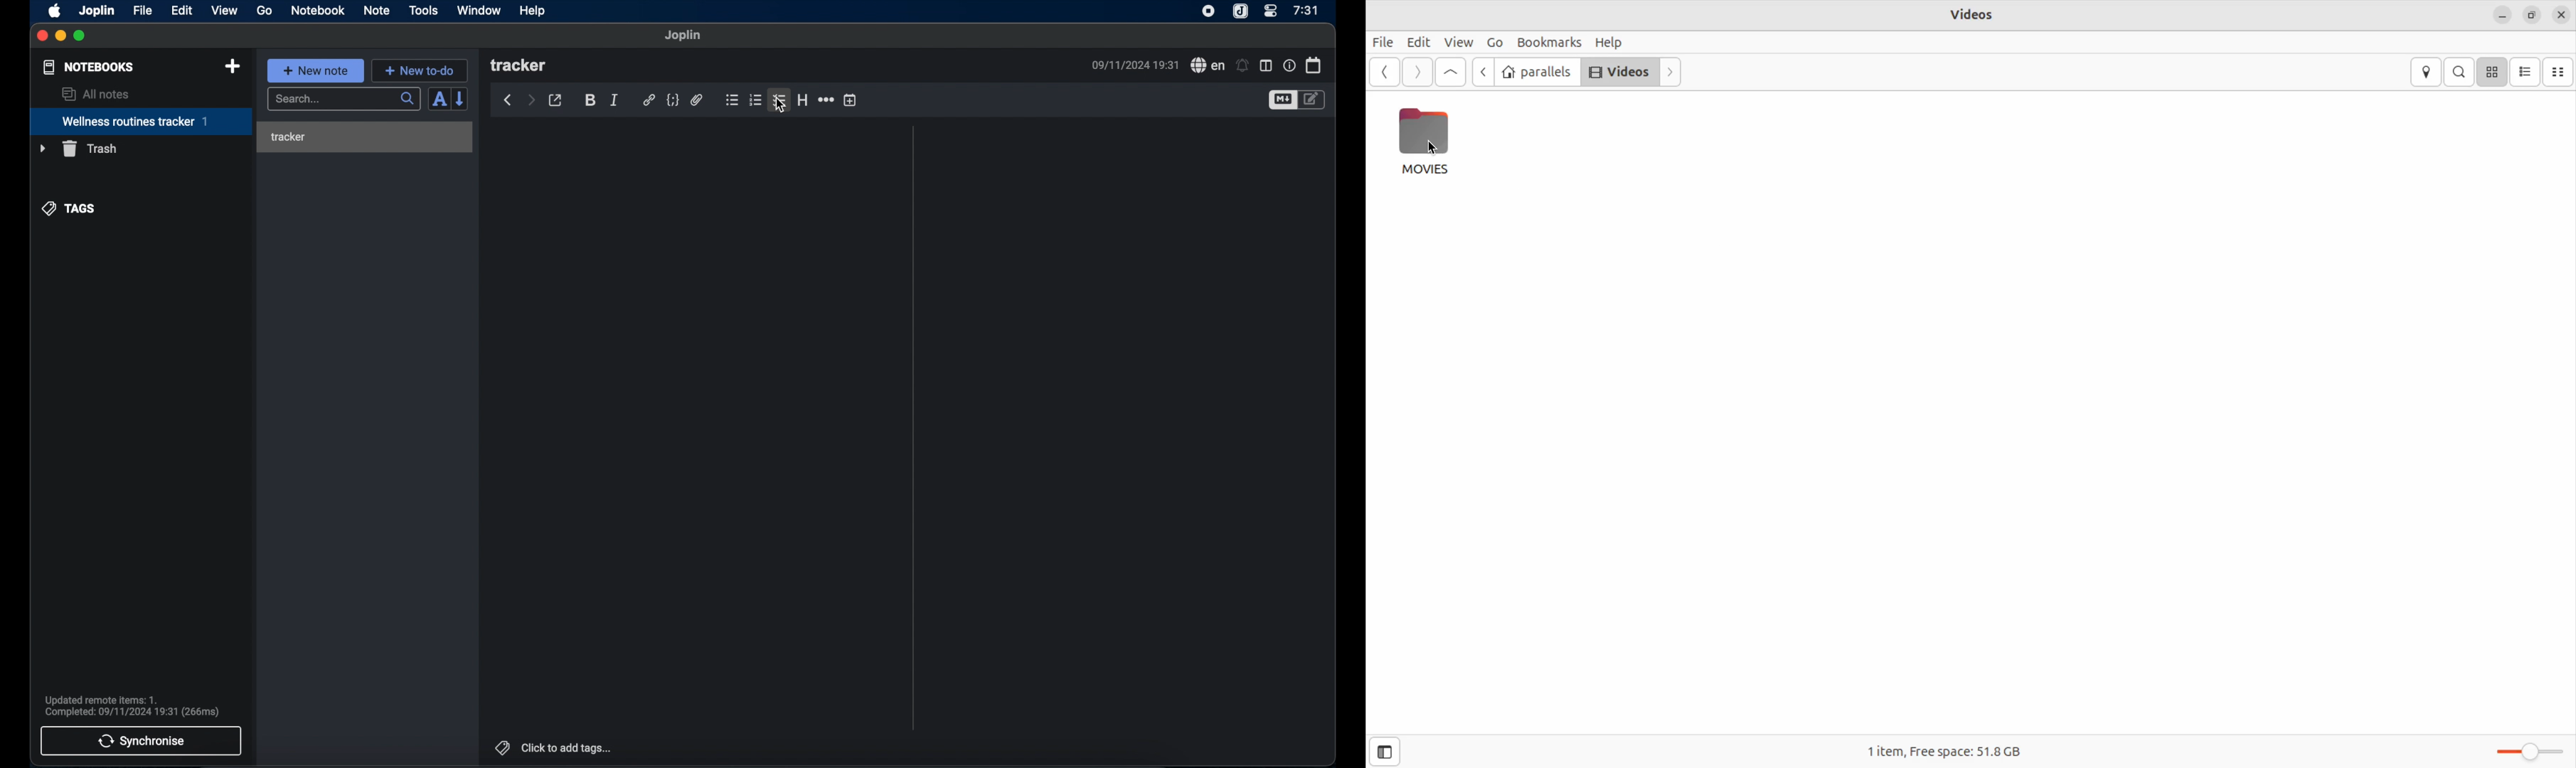  Describe the element at coordinates (1289, 65) in the screenshot. I see `note properties` at that location.